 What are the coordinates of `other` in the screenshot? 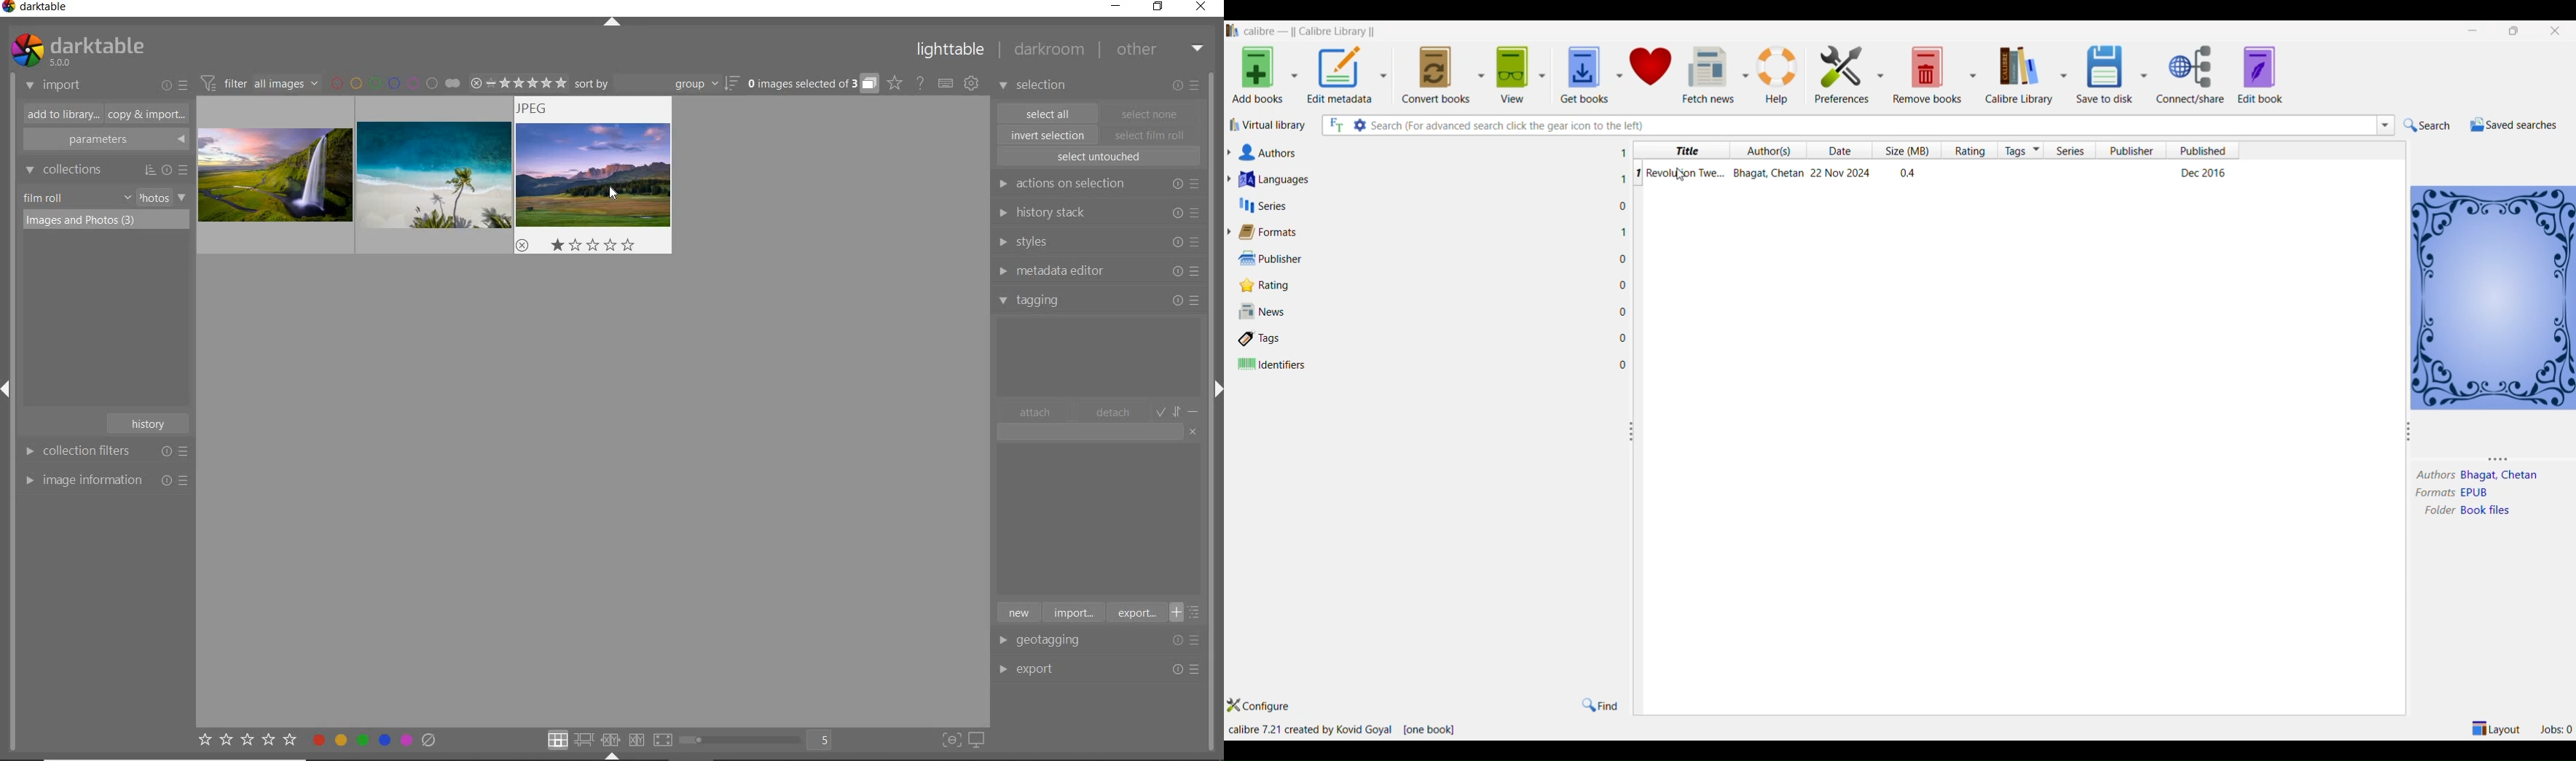 It's located at (1160, 49).